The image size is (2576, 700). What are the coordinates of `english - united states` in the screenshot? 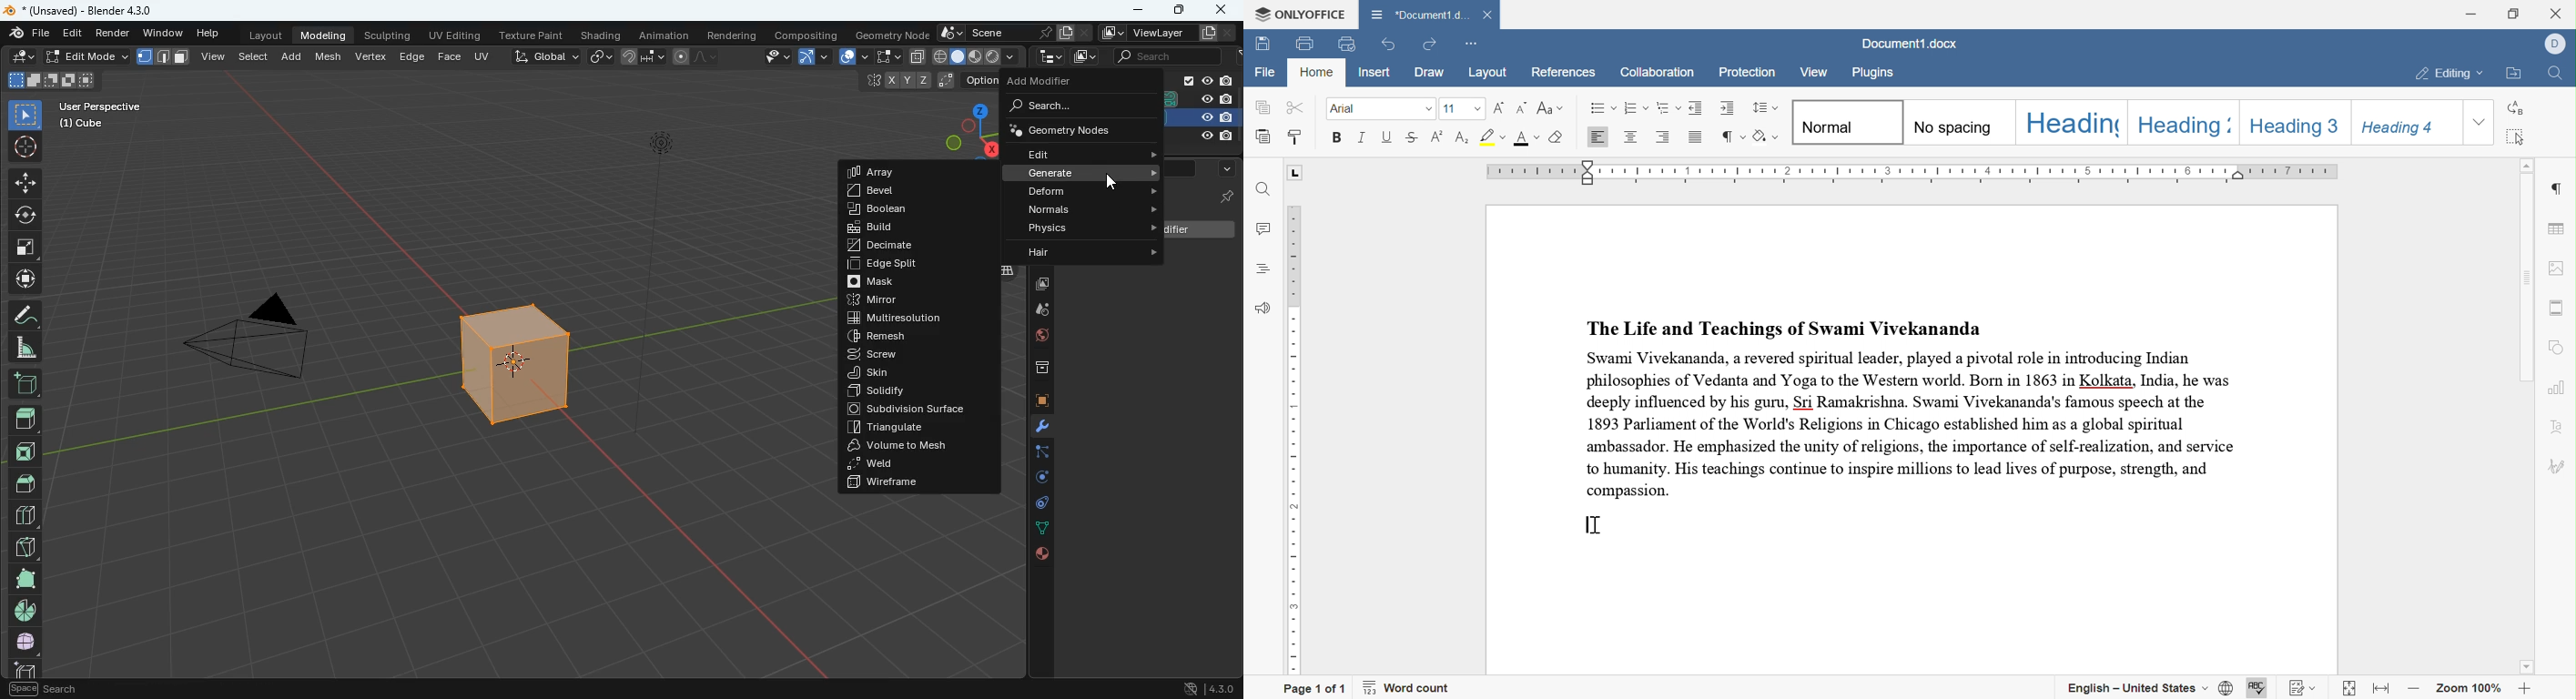 It's located at (2138, 687).